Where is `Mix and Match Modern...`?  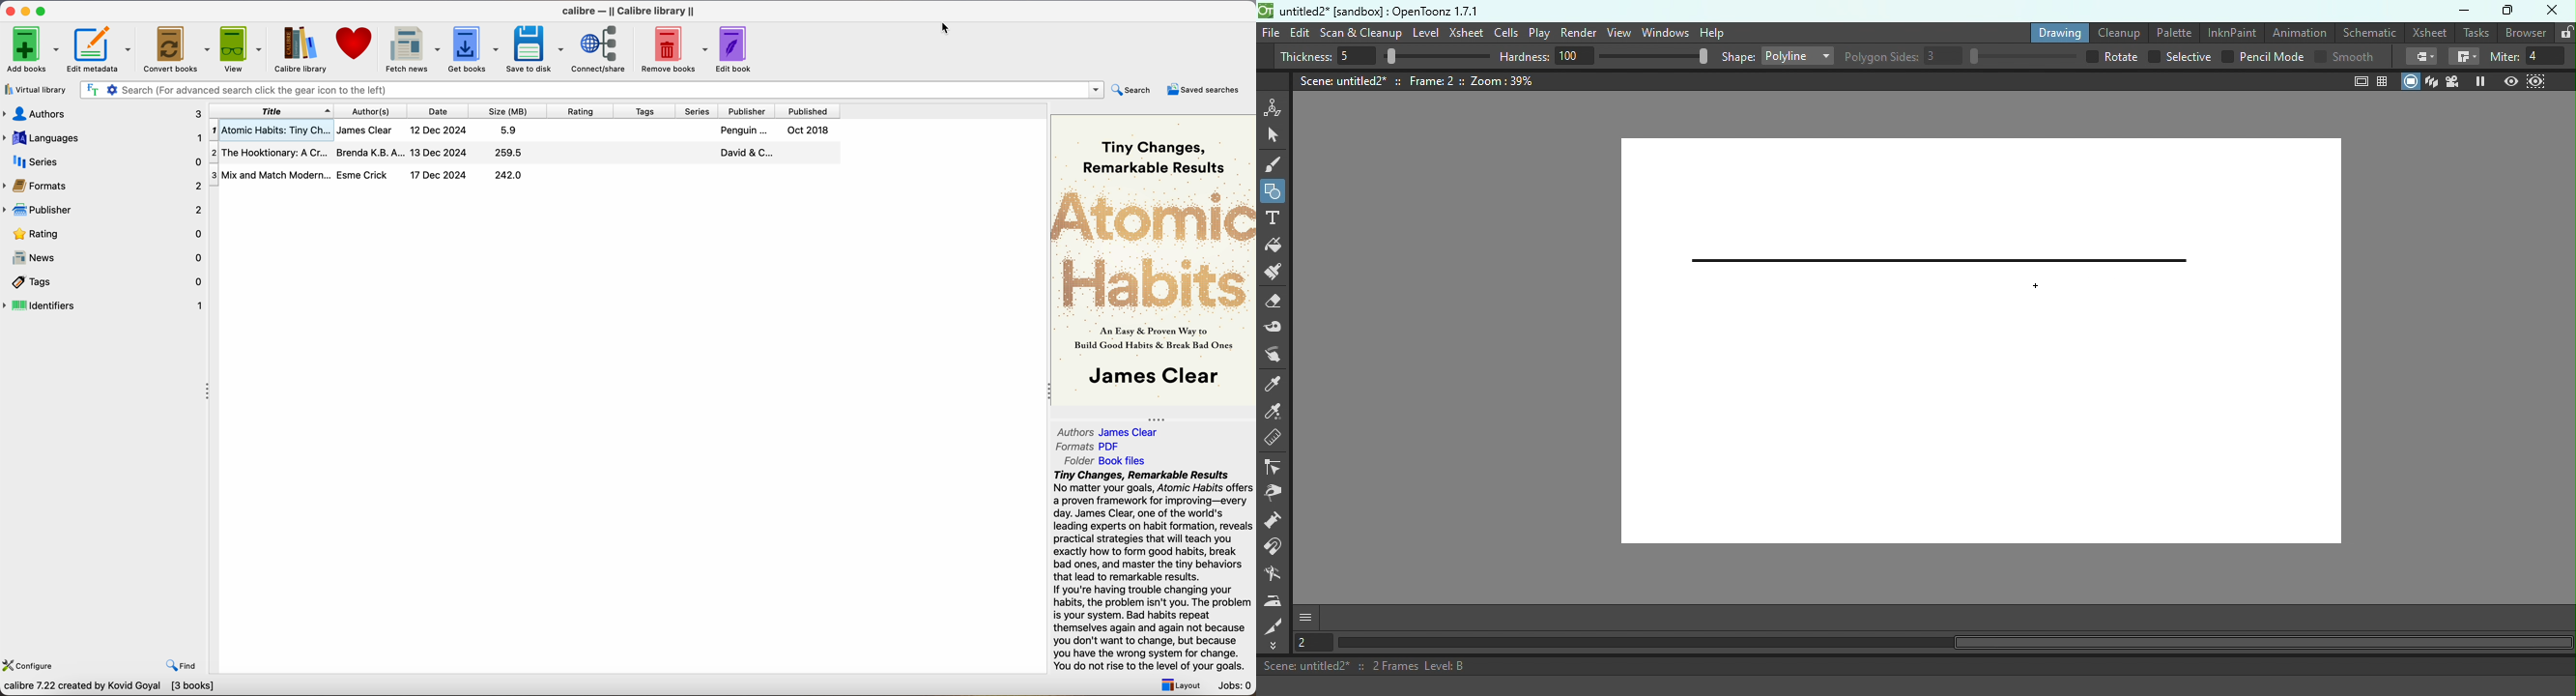
Mix and Match Modern... is located at coordinates (371, 175).